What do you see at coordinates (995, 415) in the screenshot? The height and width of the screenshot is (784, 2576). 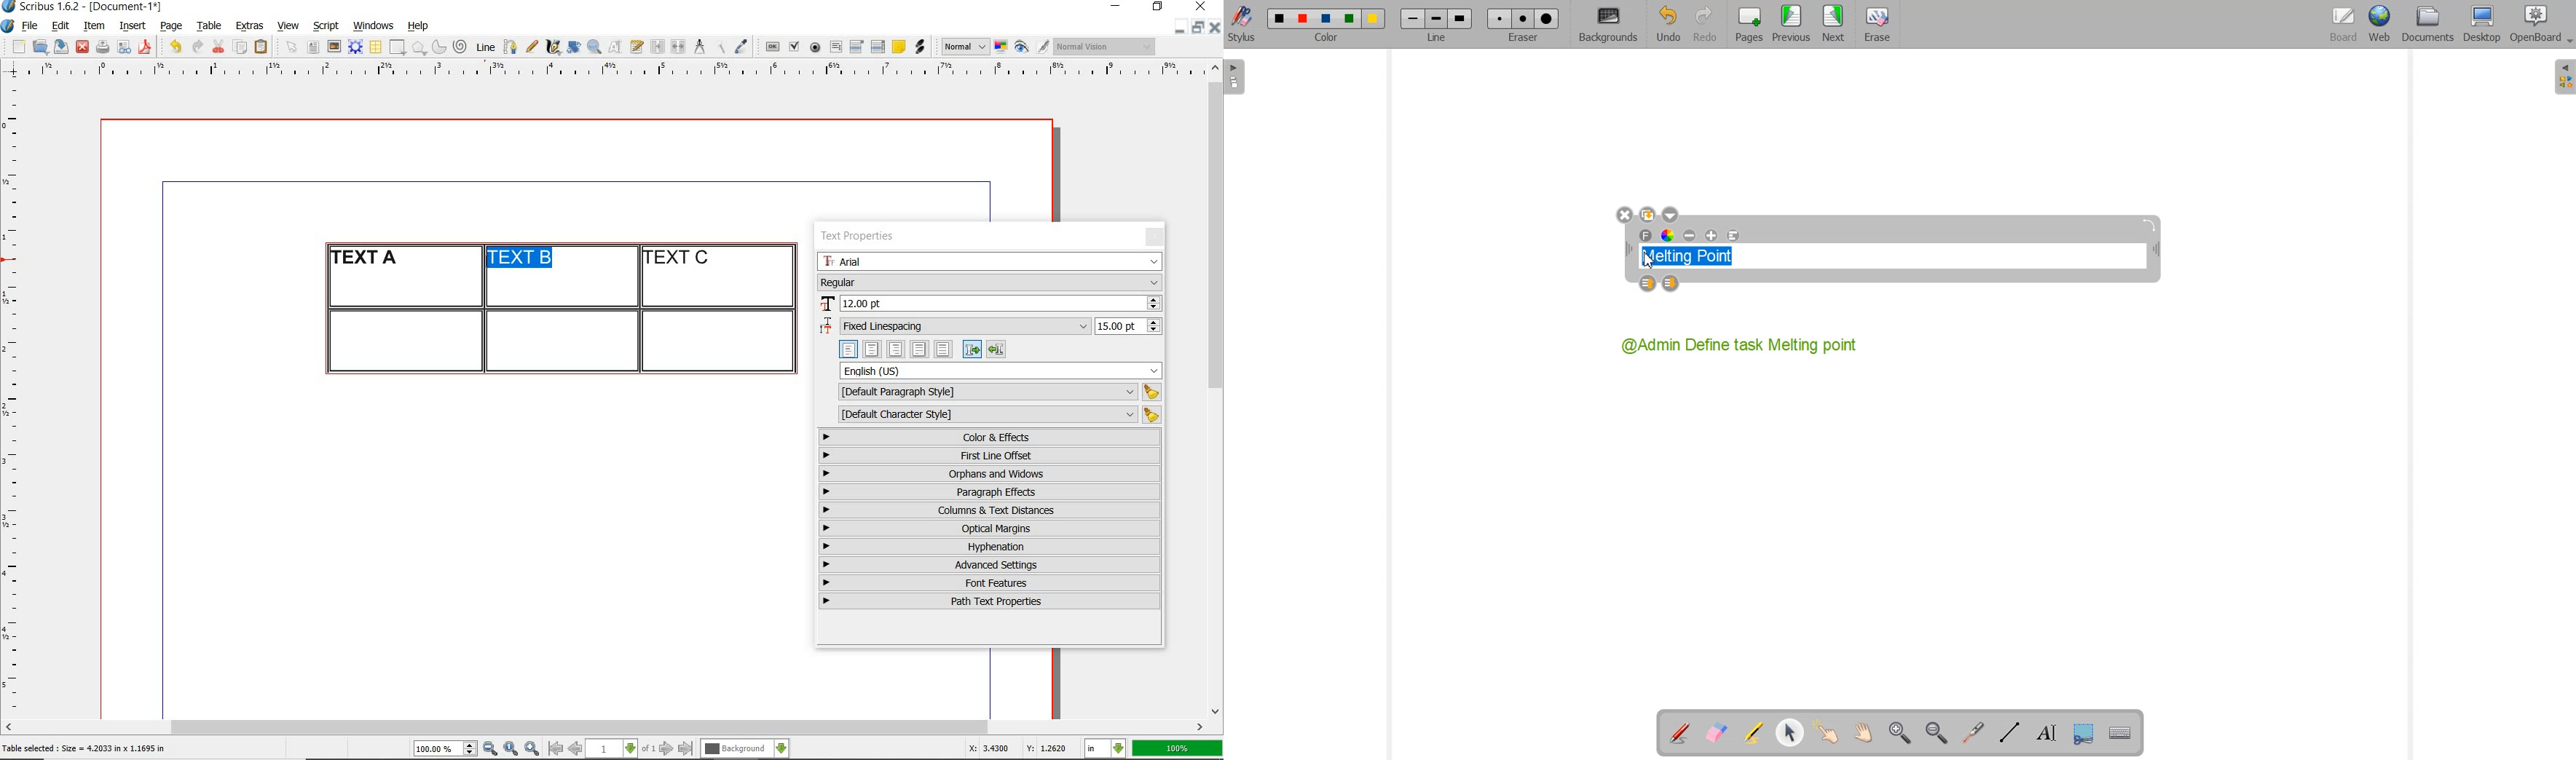 I see `default character style` at bounding box center [995, 415].